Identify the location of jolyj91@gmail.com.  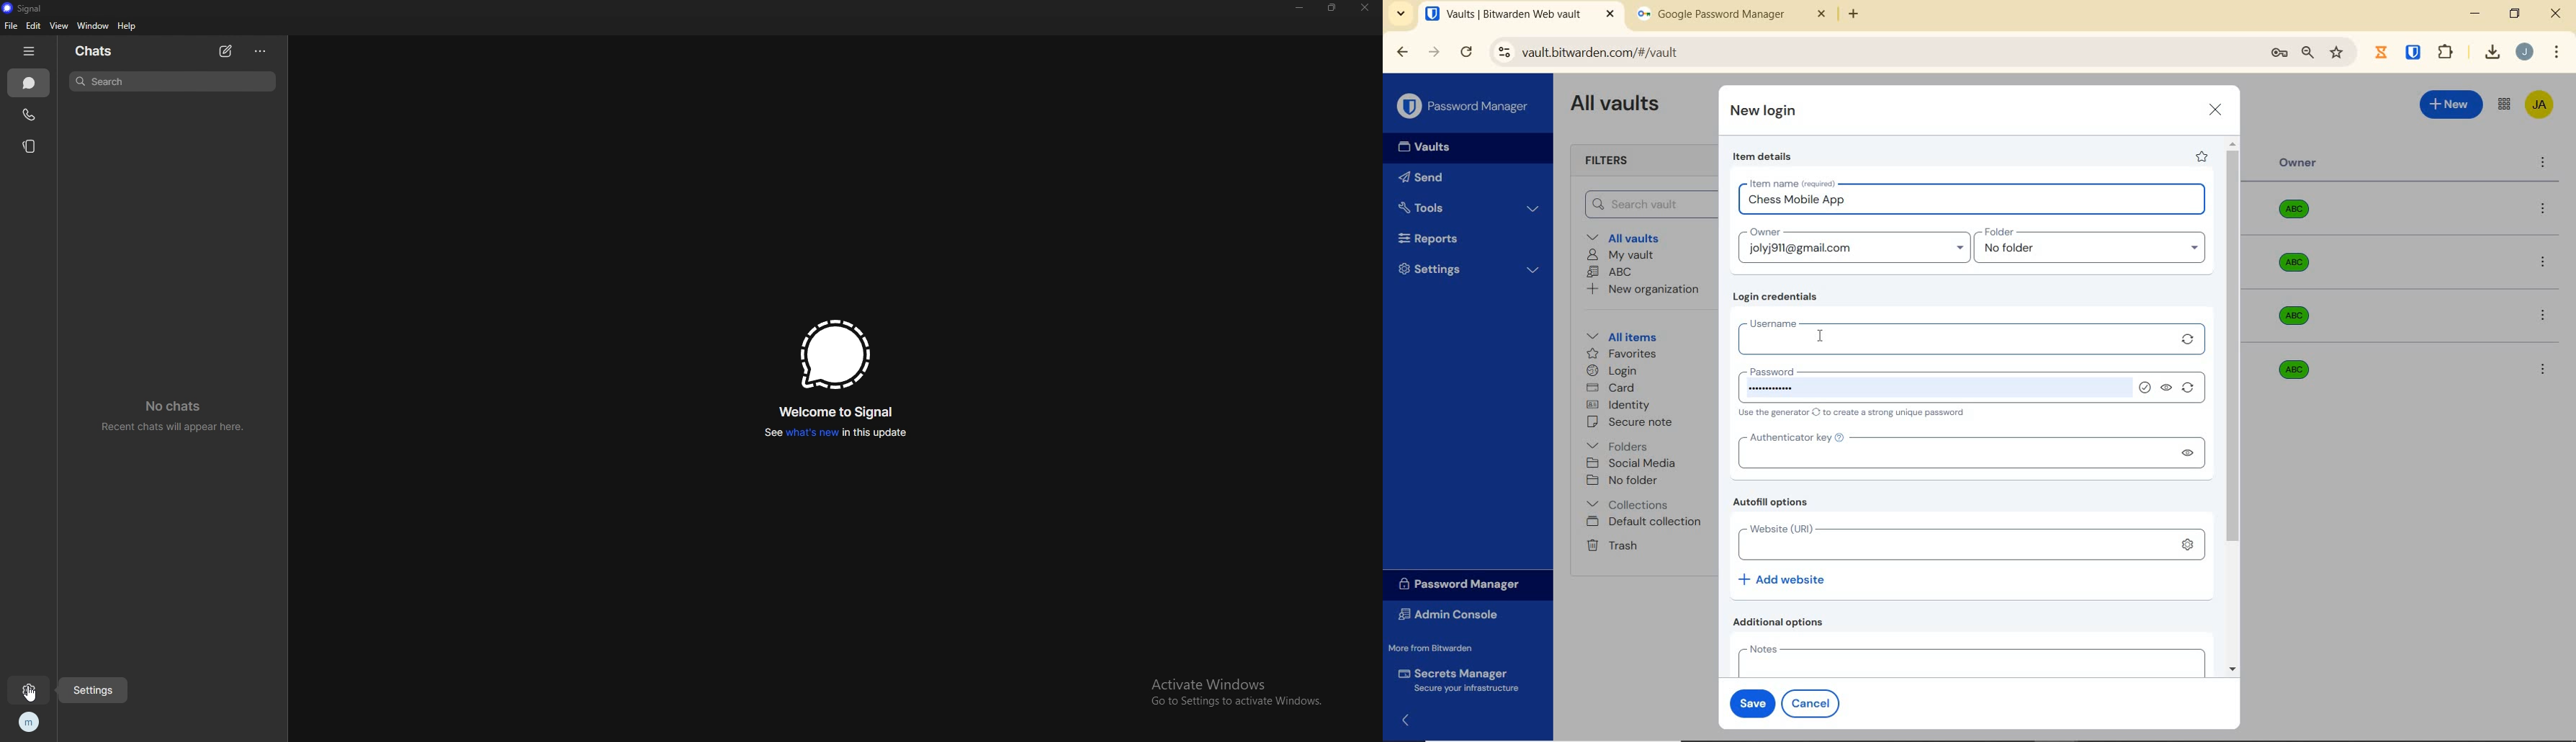
(1857, 251).